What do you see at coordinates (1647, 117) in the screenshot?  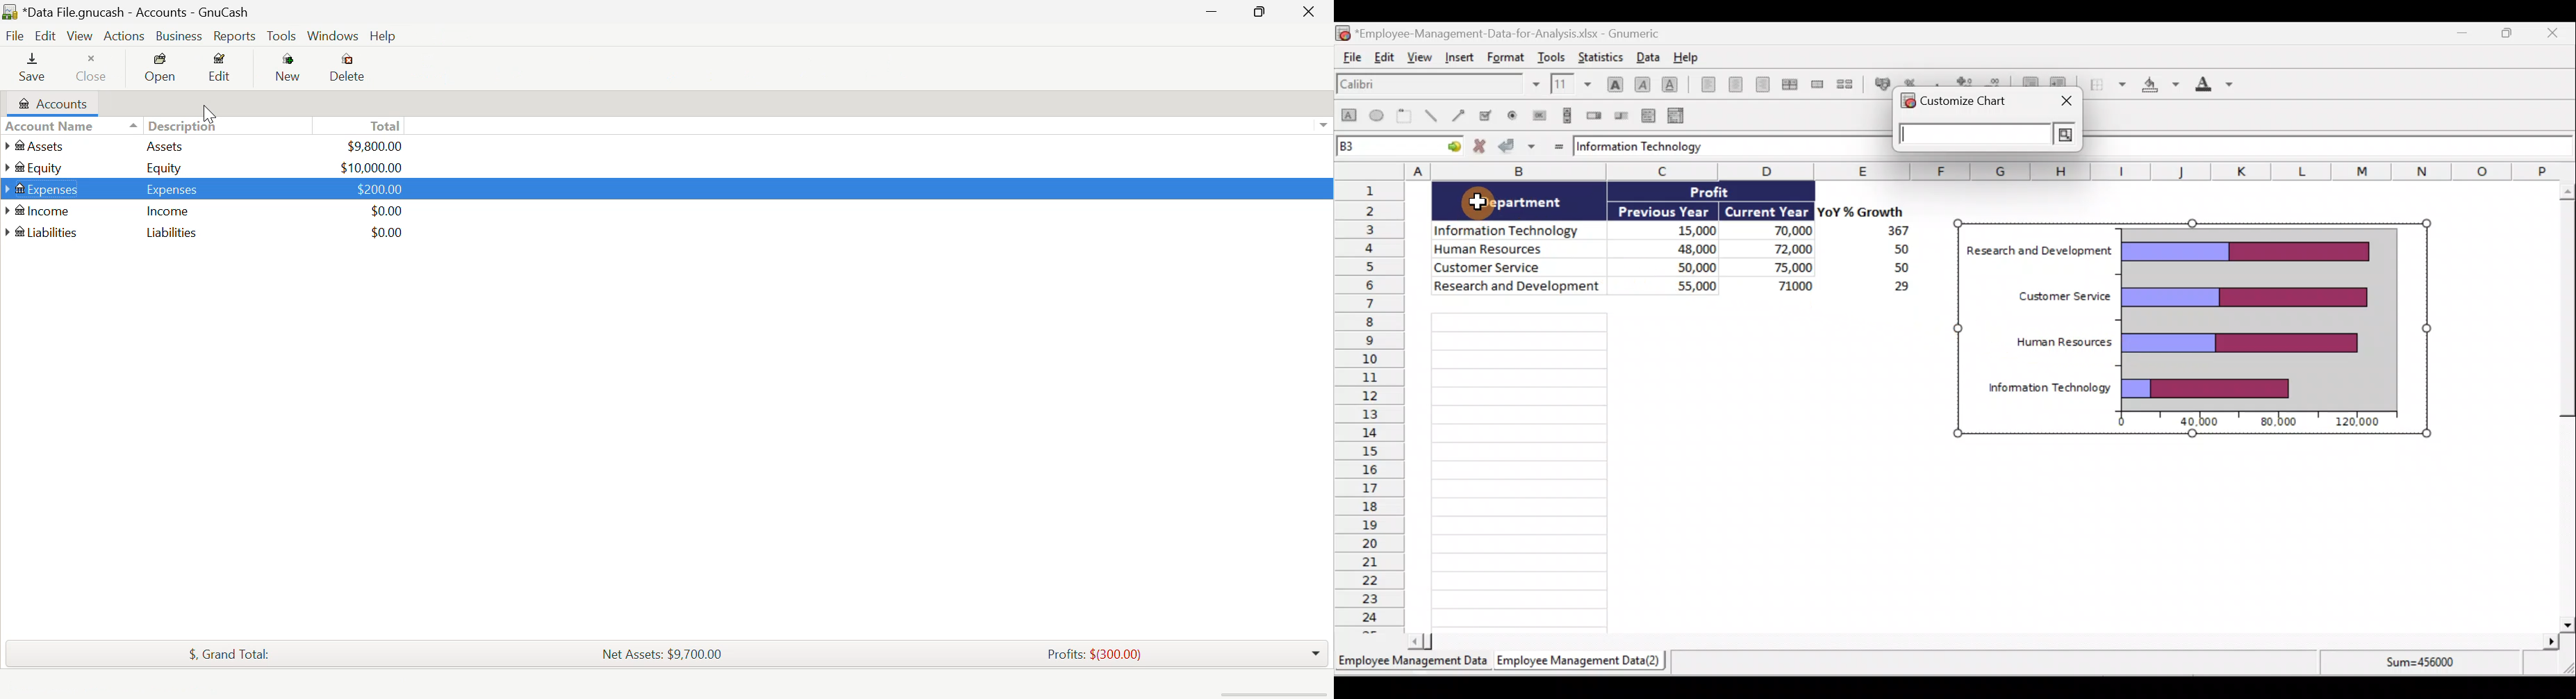 I see `Create a list` at bounding box center [1647, 117].